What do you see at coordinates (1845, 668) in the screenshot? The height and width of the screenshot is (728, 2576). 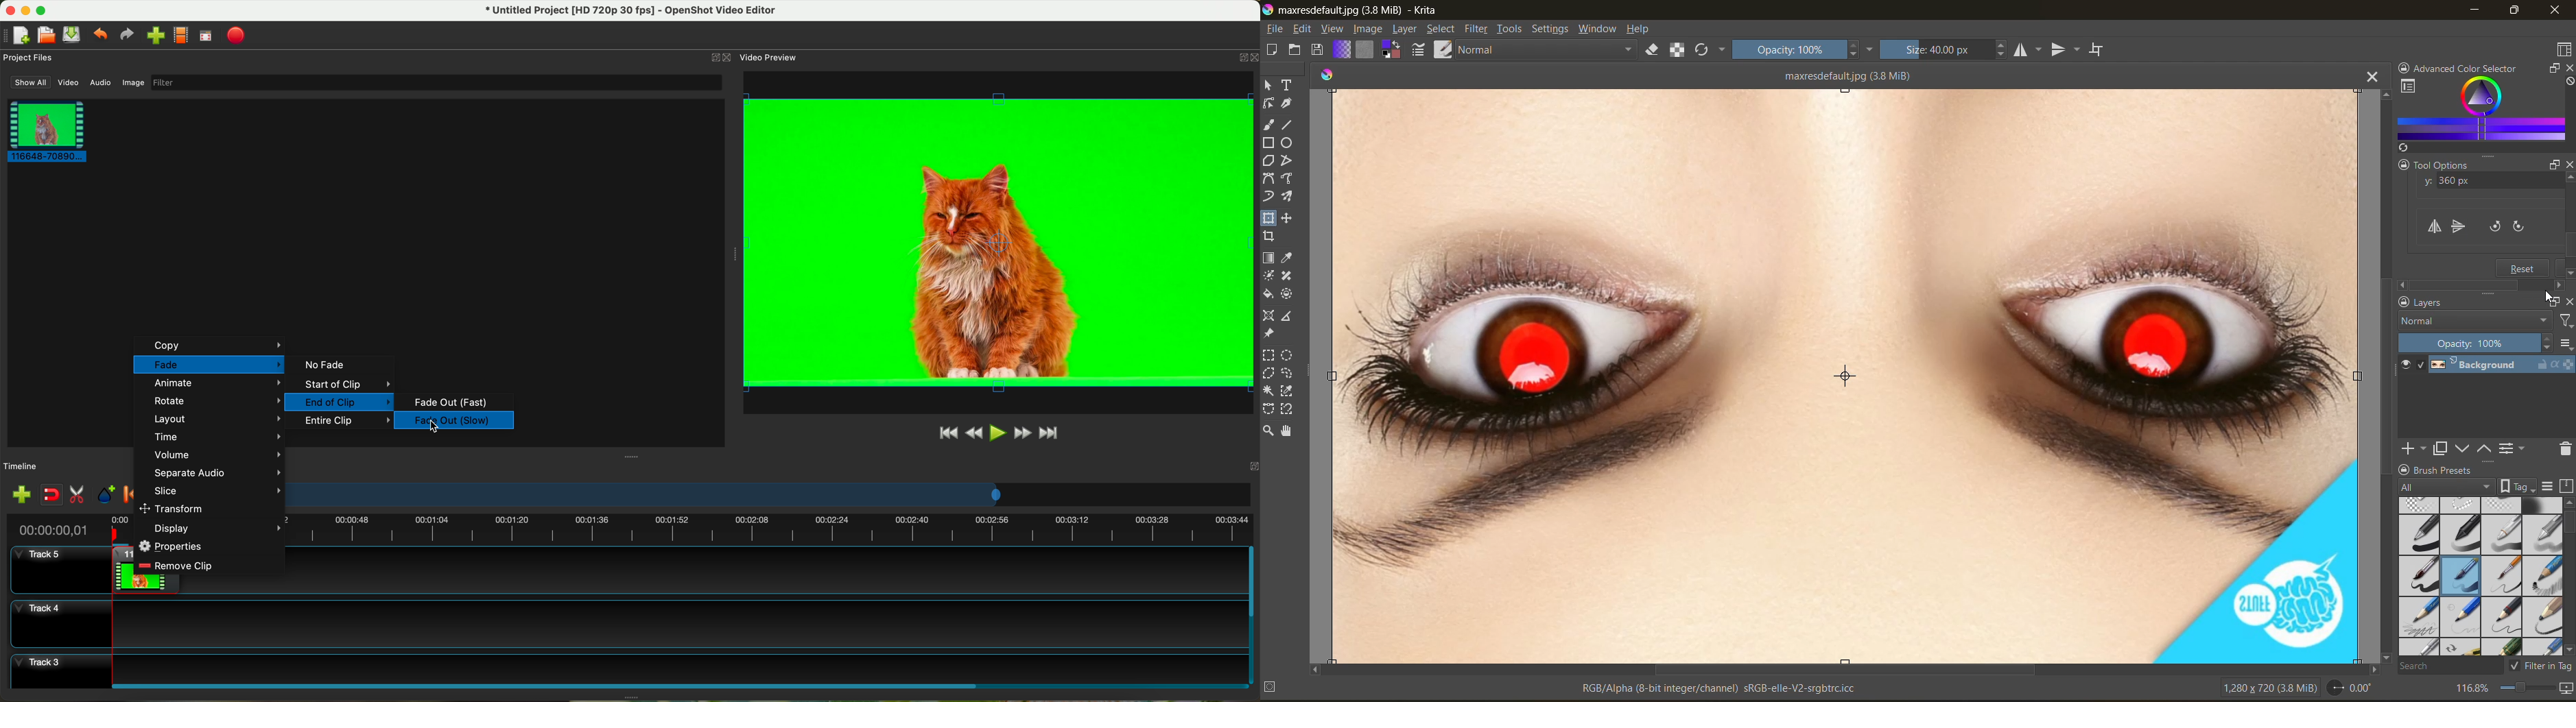 I see `horizontal scroll bar` at bounding box center [1845, 668].